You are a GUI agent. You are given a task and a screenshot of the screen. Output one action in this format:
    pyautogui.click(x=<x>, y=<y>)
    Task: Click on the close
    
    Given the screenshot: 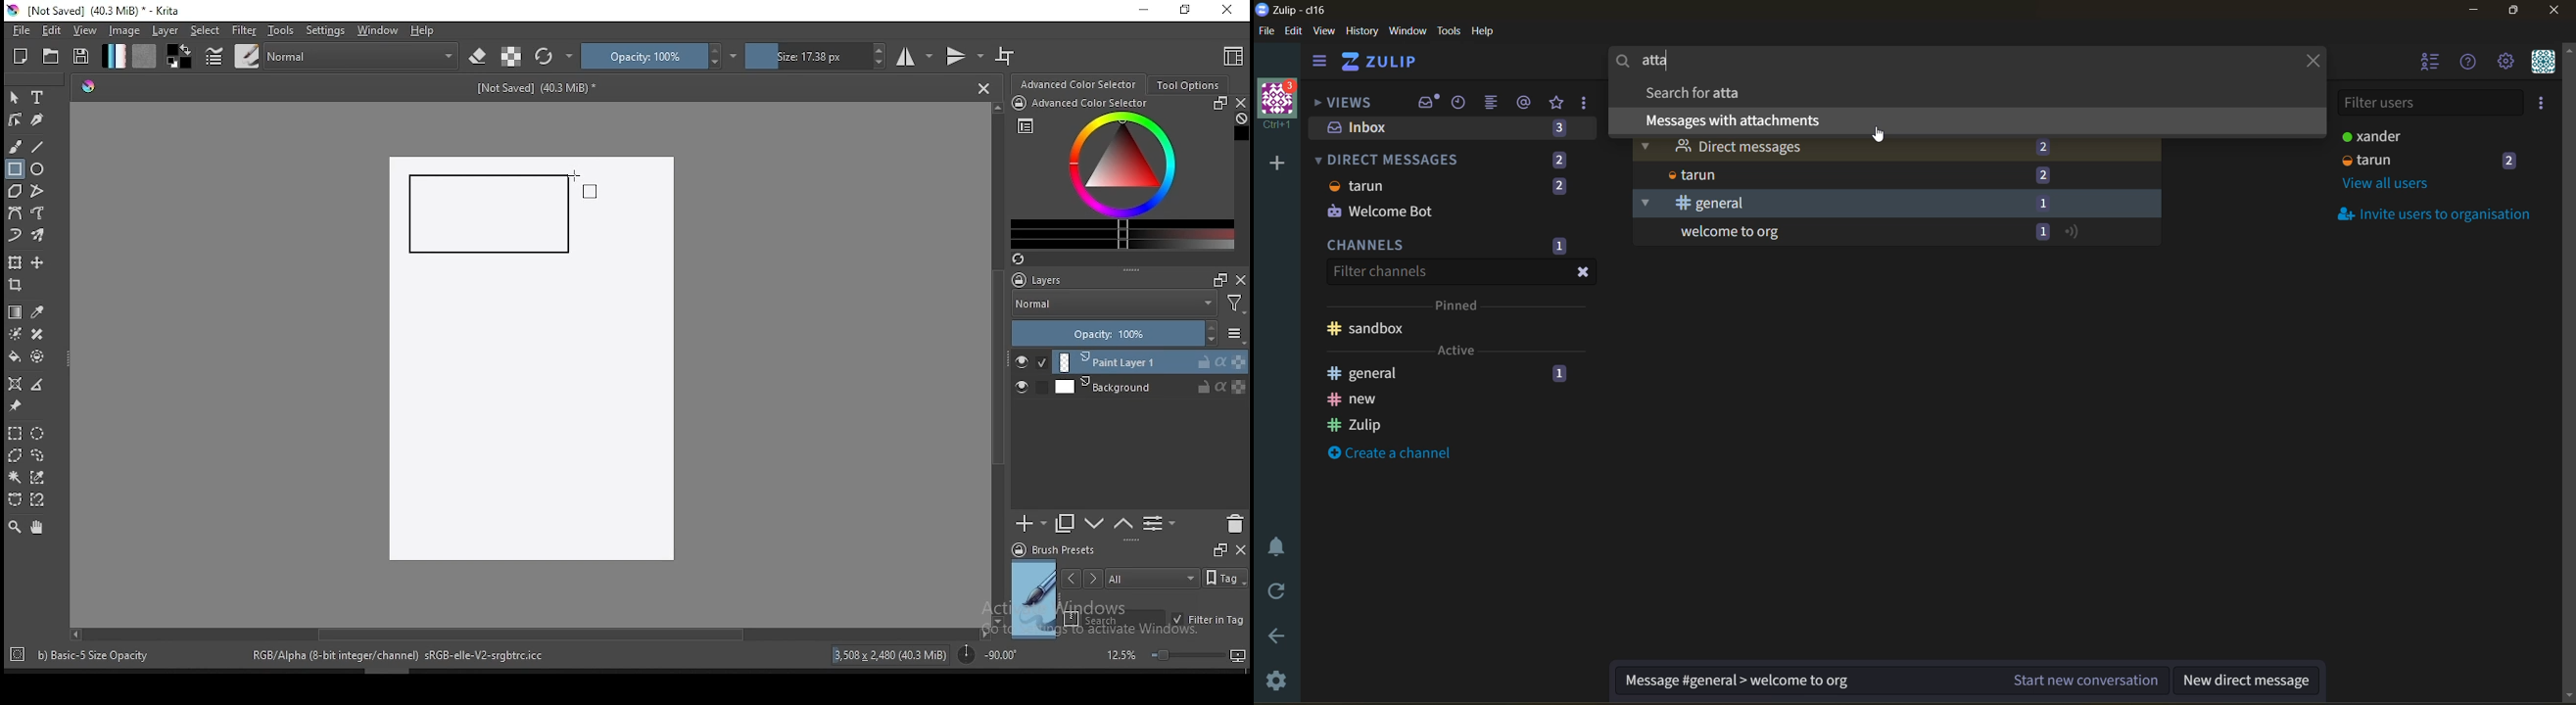 What is the action you would take?
    pyautogui.click(x=2311, y=60)
    